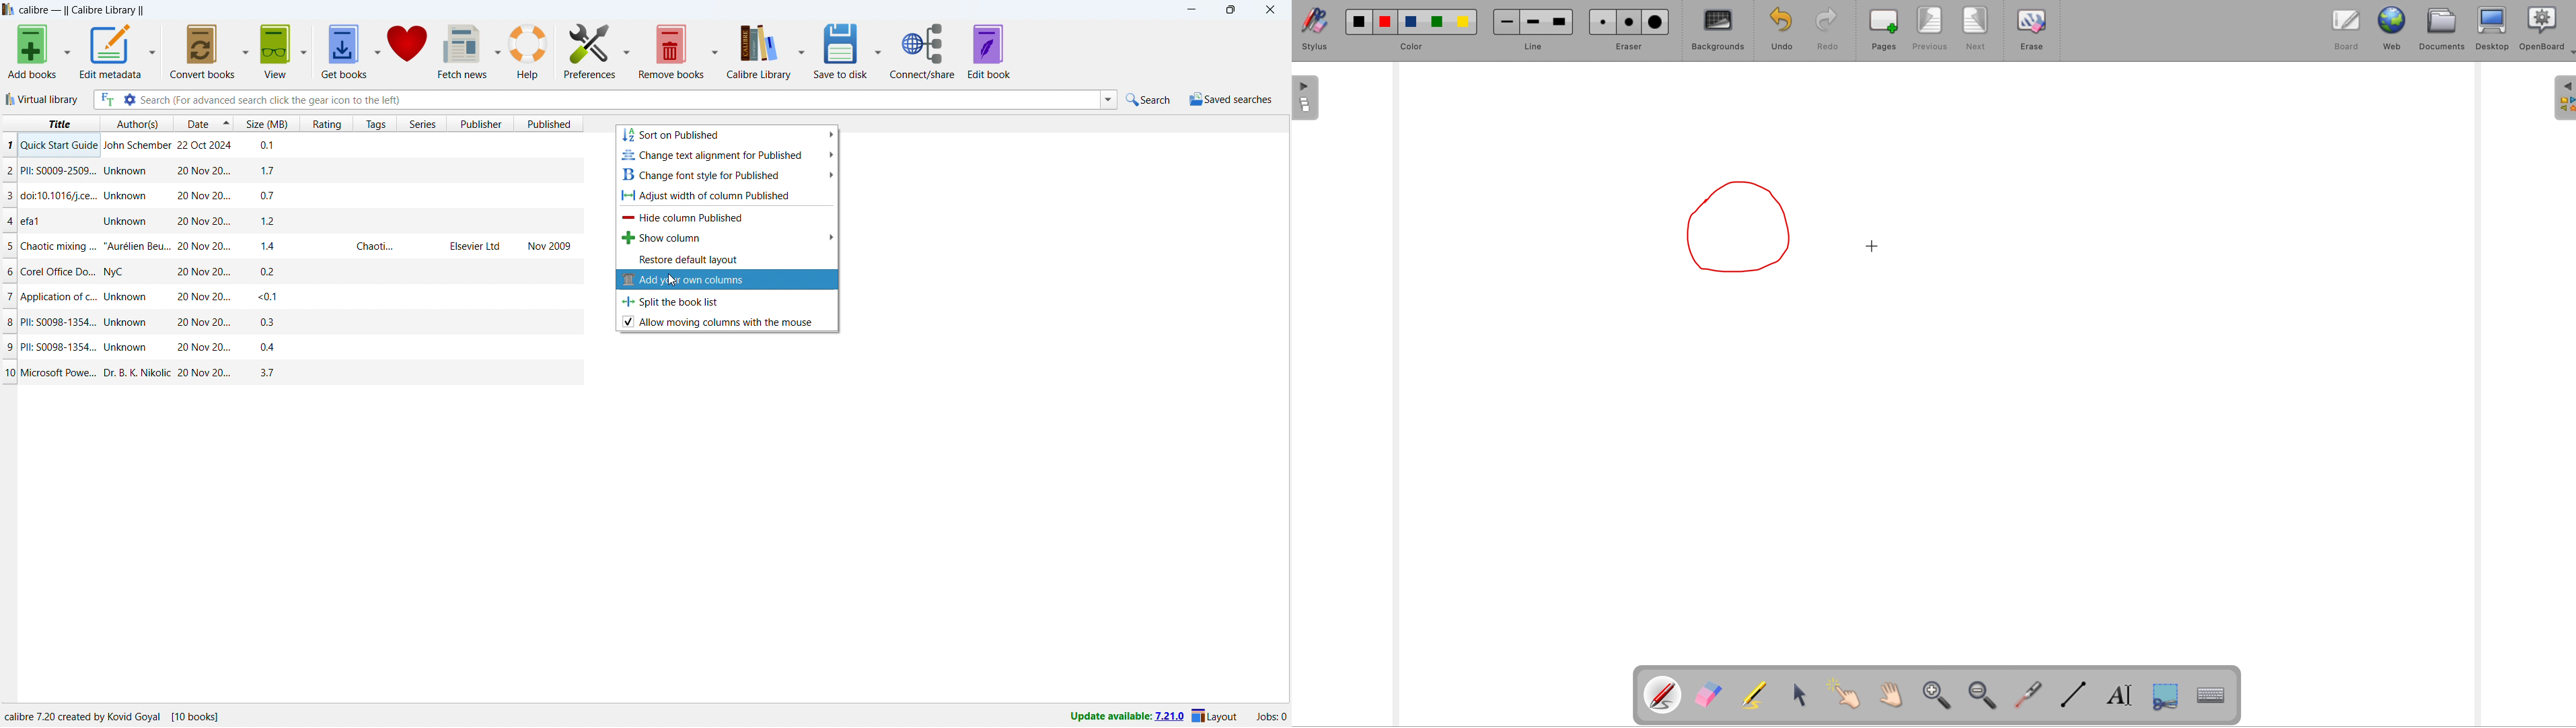 The height and width of the screenshot is (728, 2576). What do you see at coordinates (727, 174) in the screenshot?
I see `change font style for published` at bounding box center [727, 174].